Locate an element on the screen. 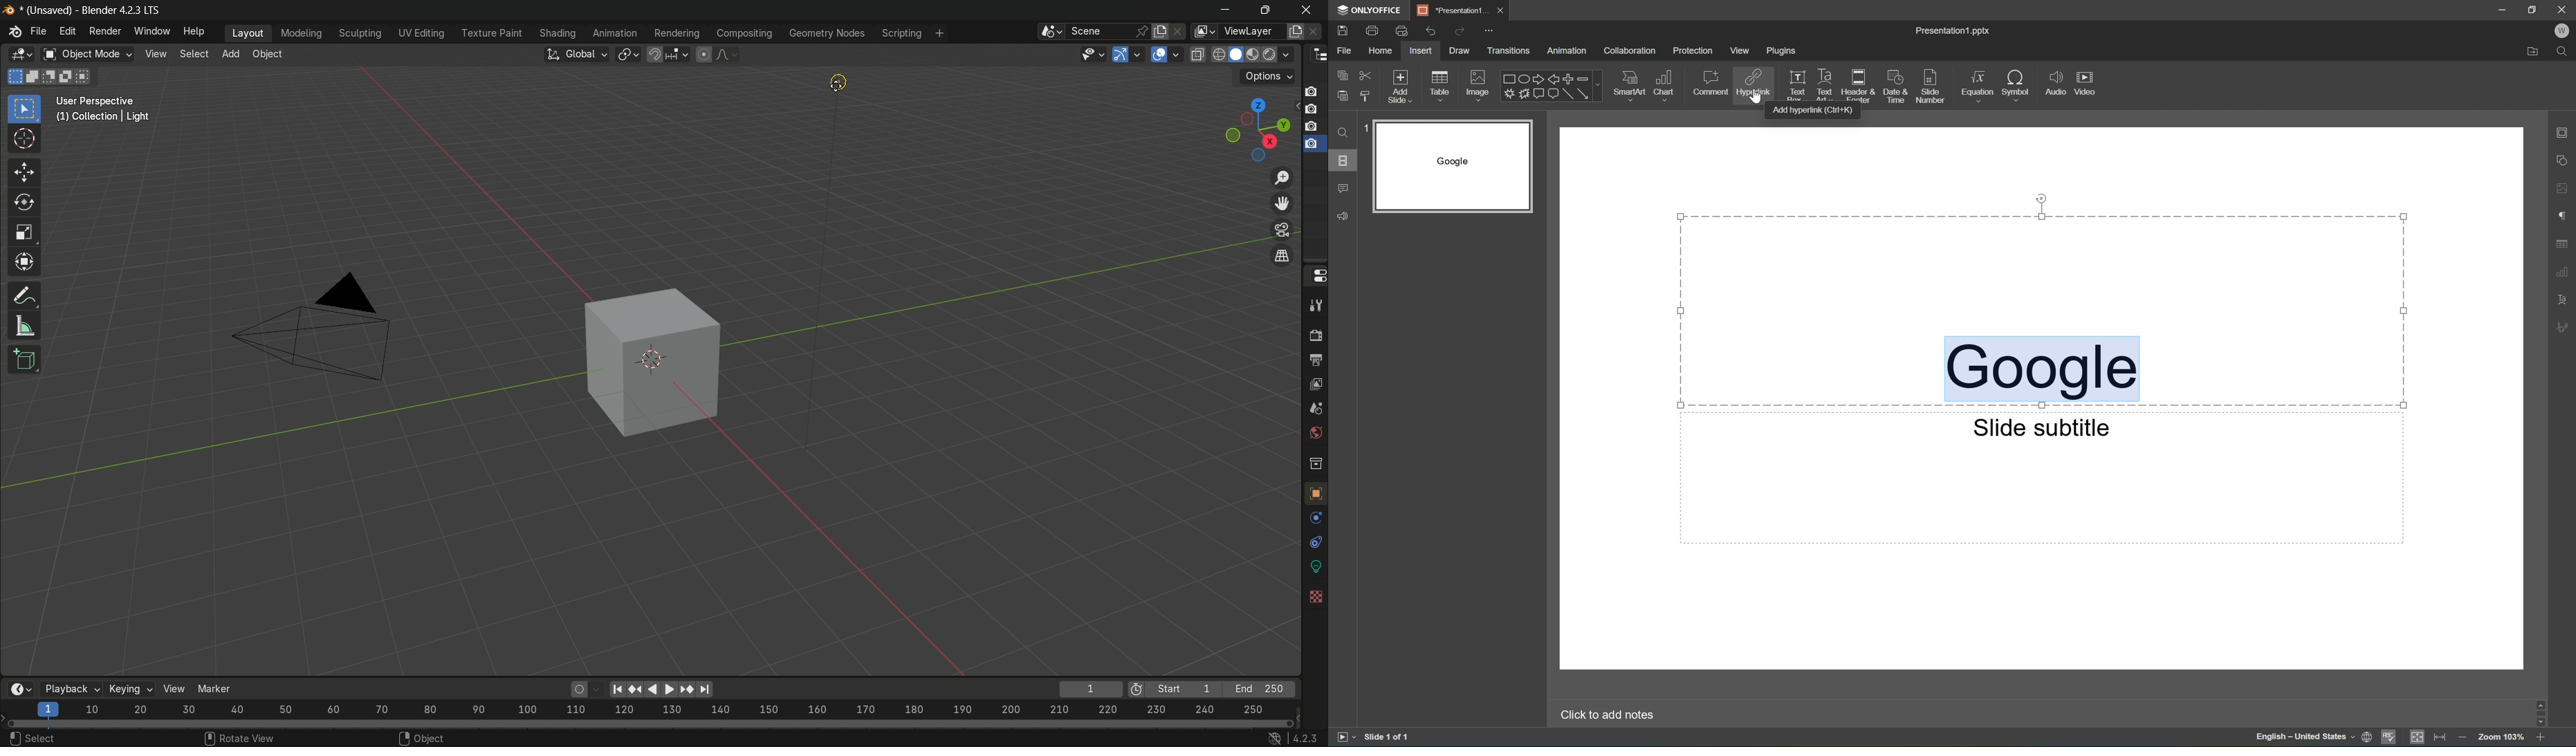 The height and width of the screenshot is (756, 2576). Shape settings is located at coordinates (2564, 160).